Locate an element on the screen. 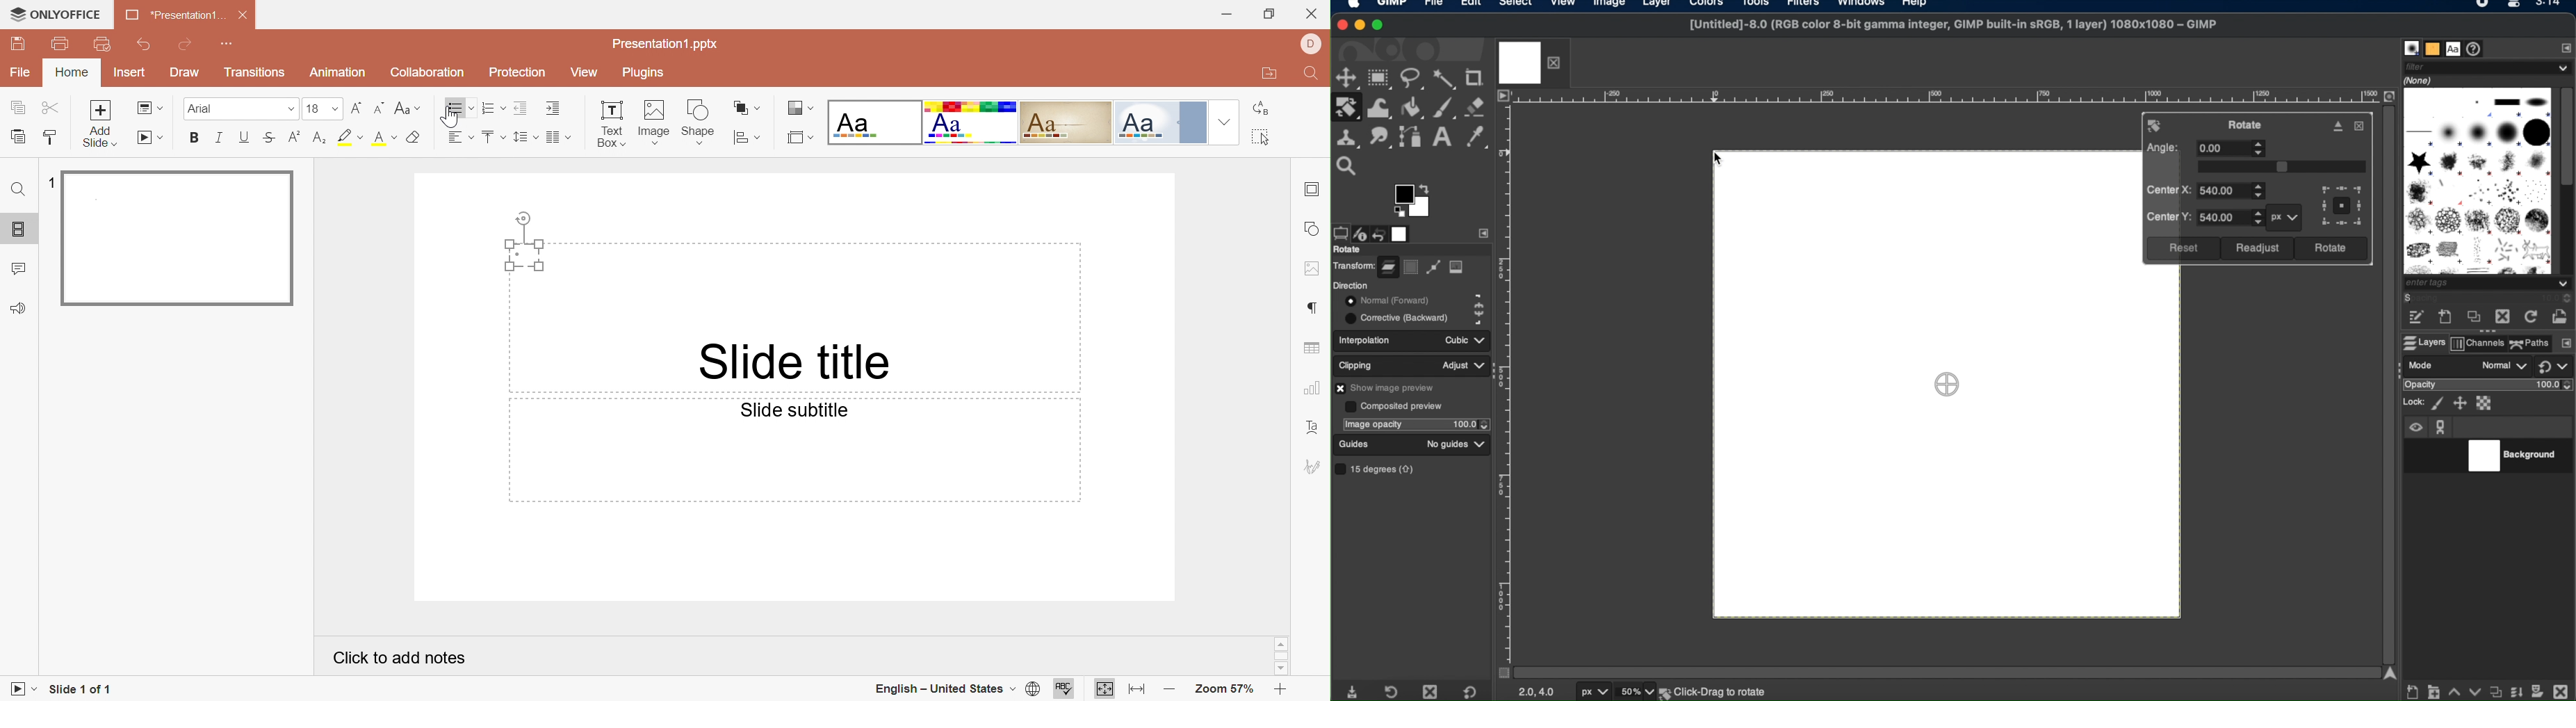  File is located at coordinates (22, 74).